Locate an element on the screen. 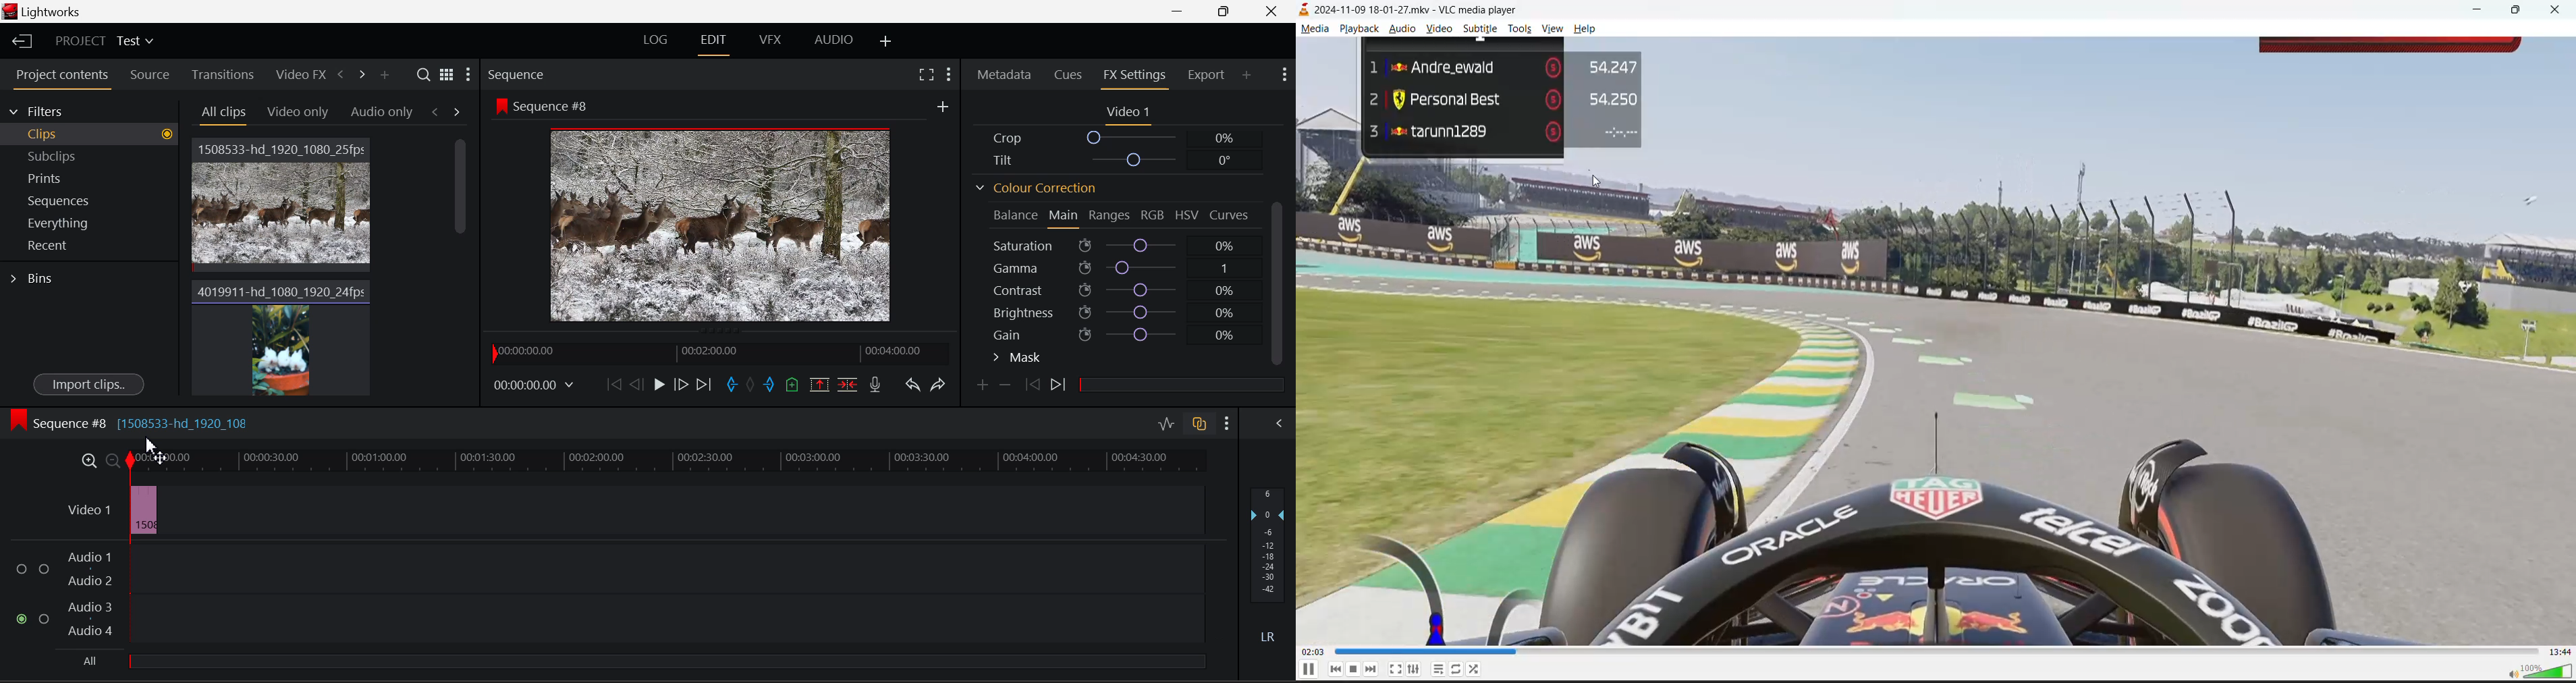 The image size is (2576, 700). VFX is located at coordinates (769, 40).